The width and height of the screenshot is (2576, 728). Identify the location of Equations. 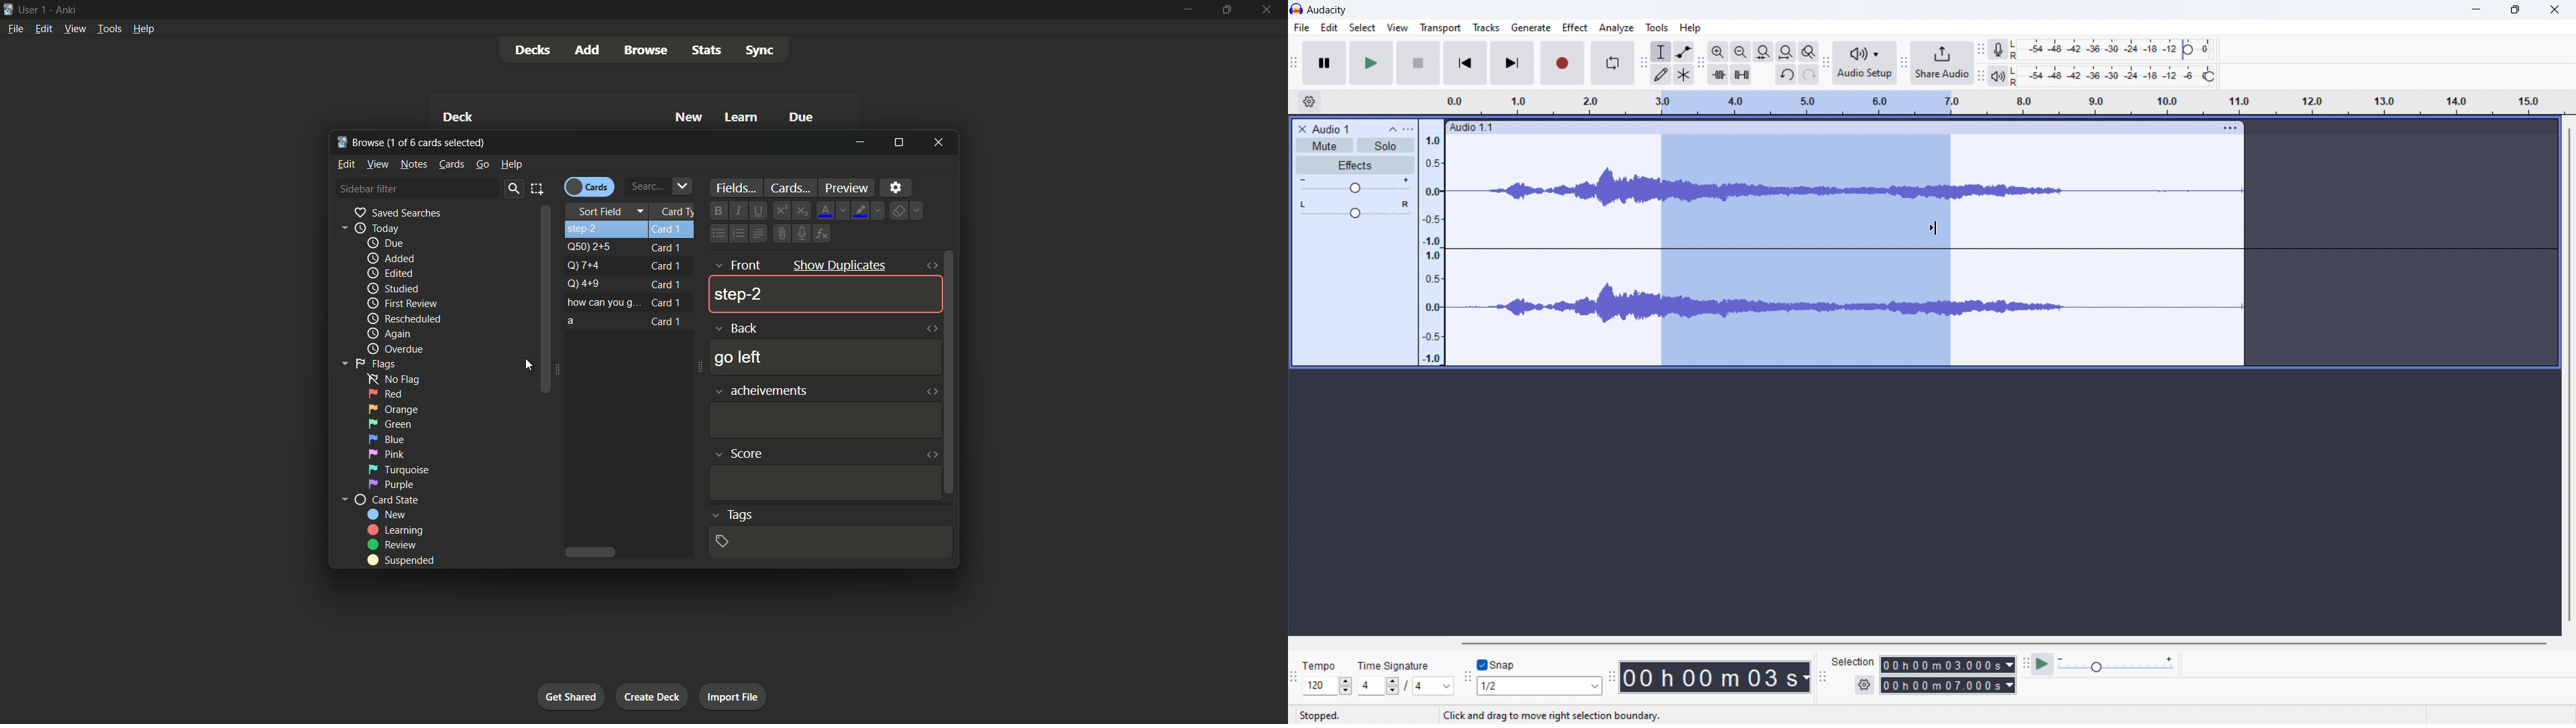
(824, 233).